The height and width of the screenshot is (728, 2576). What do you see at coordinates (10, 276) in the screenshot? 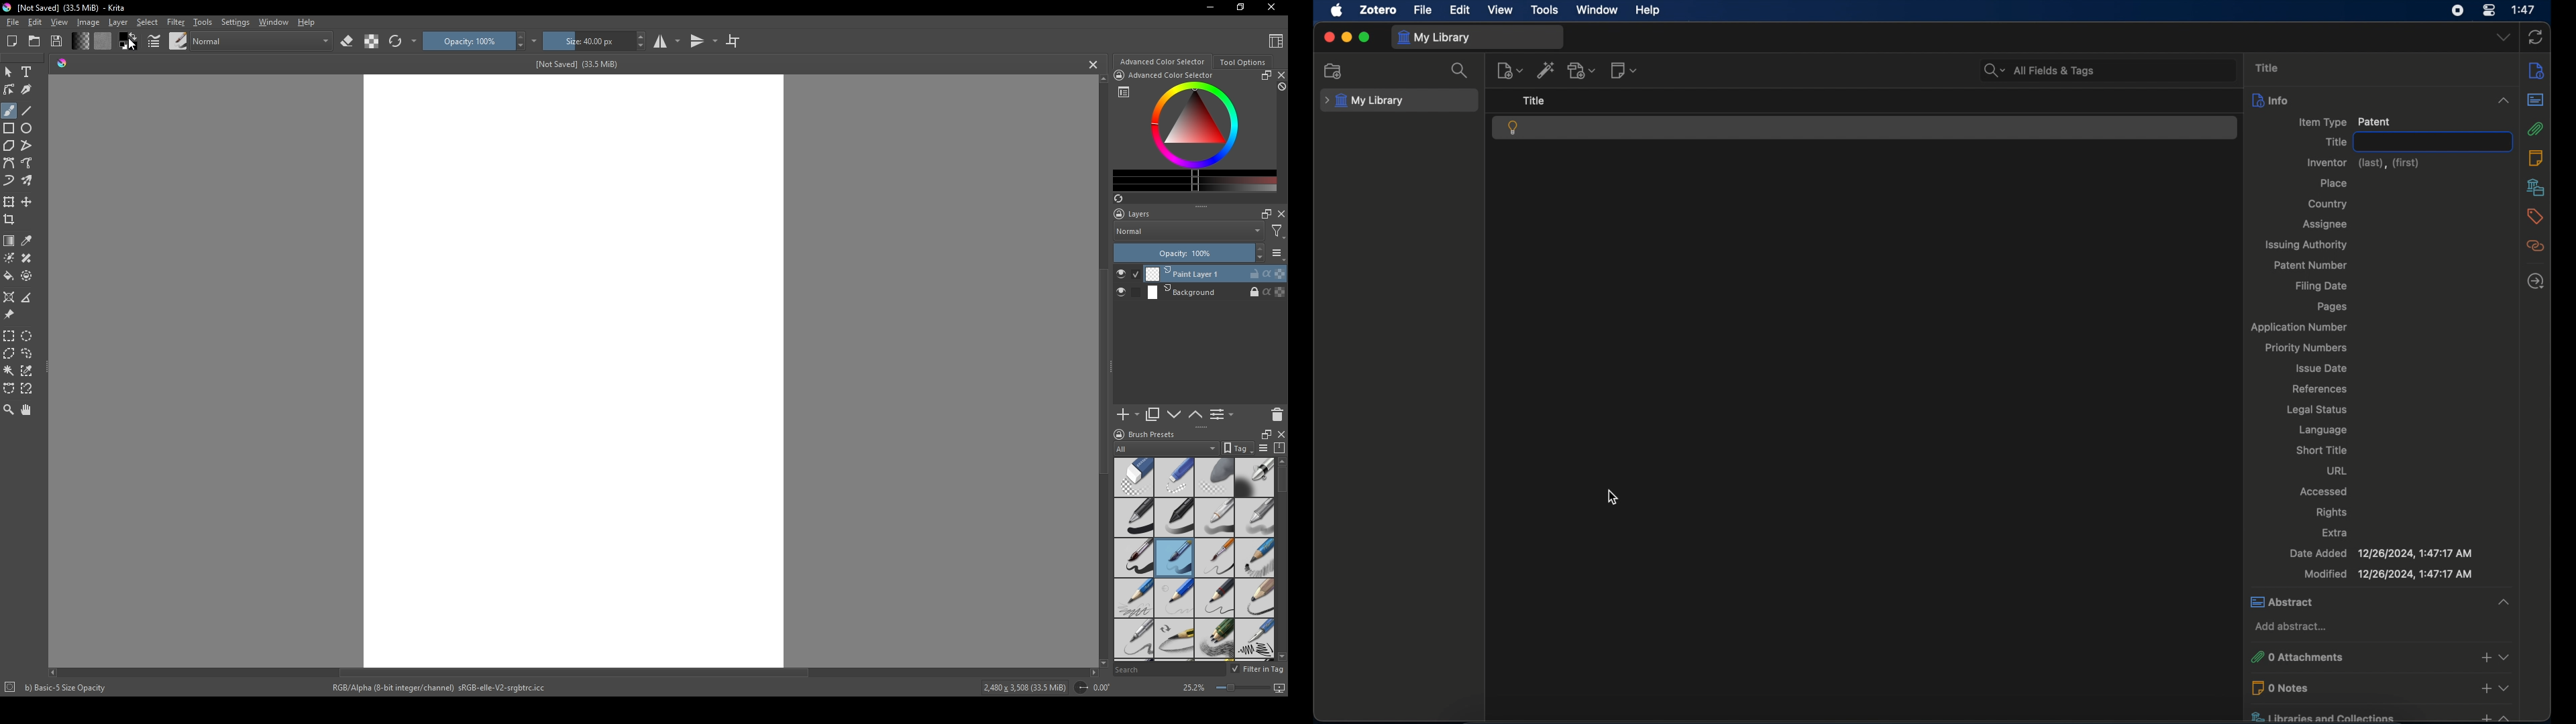
I see `bucket fill` at bounding box center [10, 276].